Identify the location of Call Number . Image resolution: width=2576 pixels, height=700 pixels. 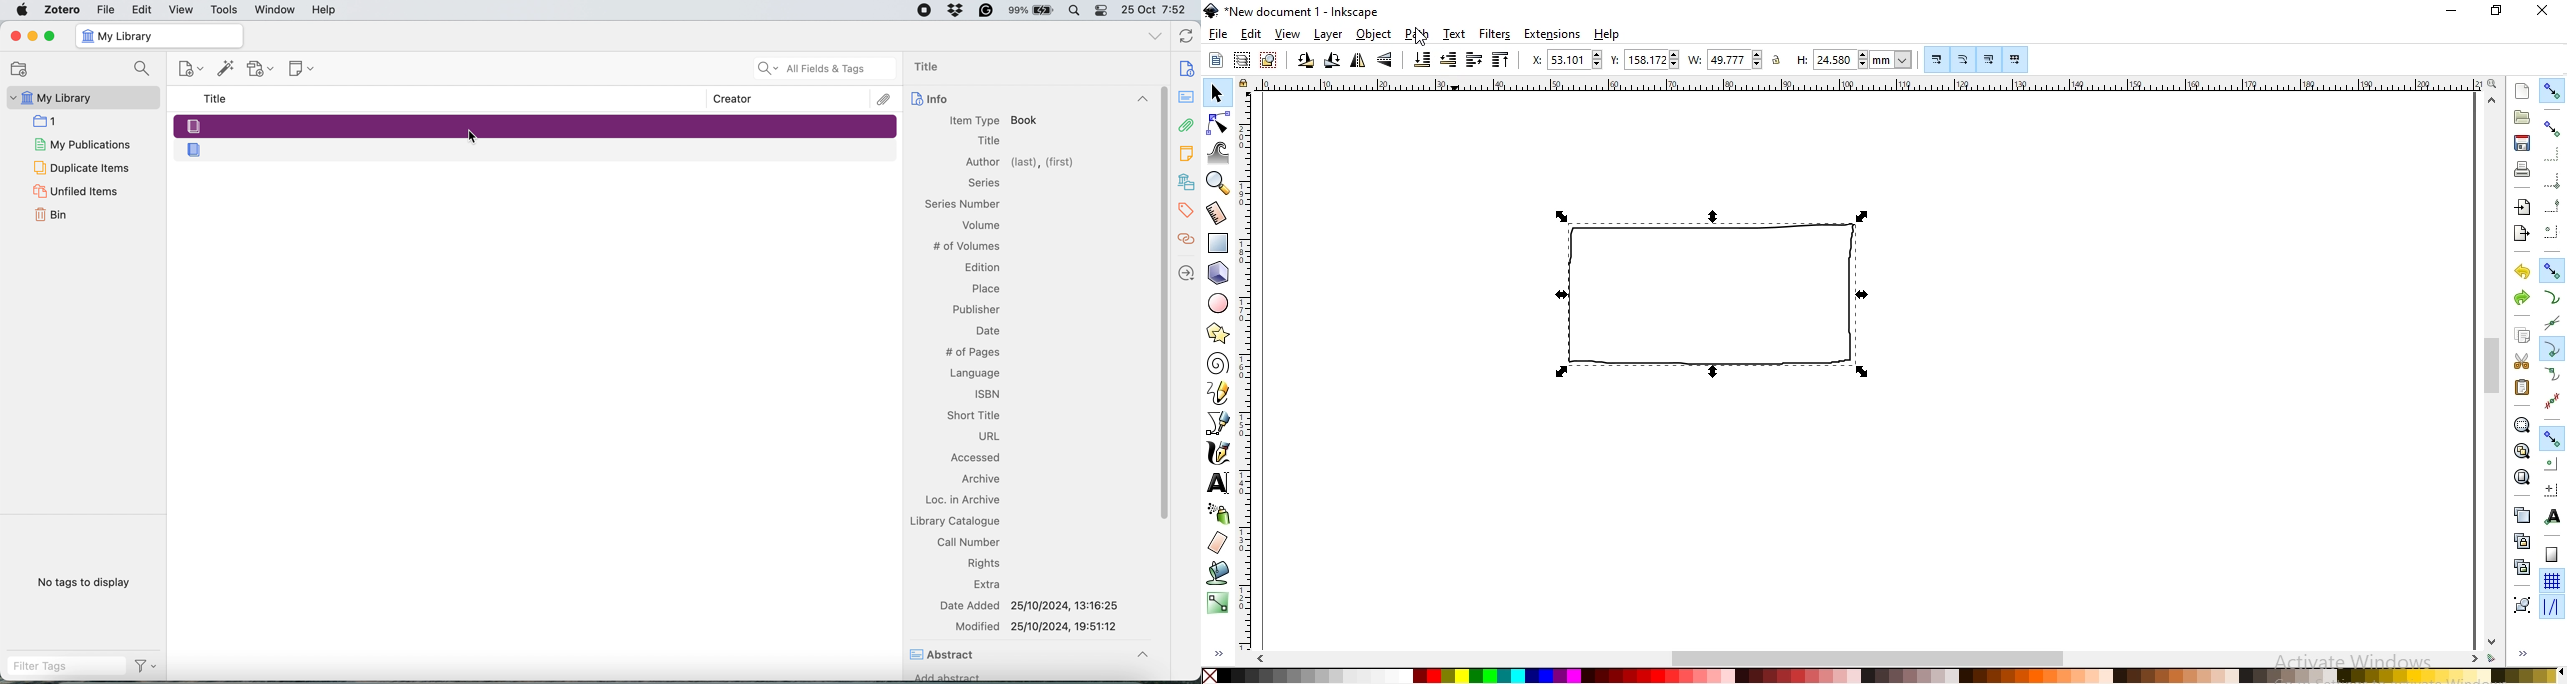
(968, 542).